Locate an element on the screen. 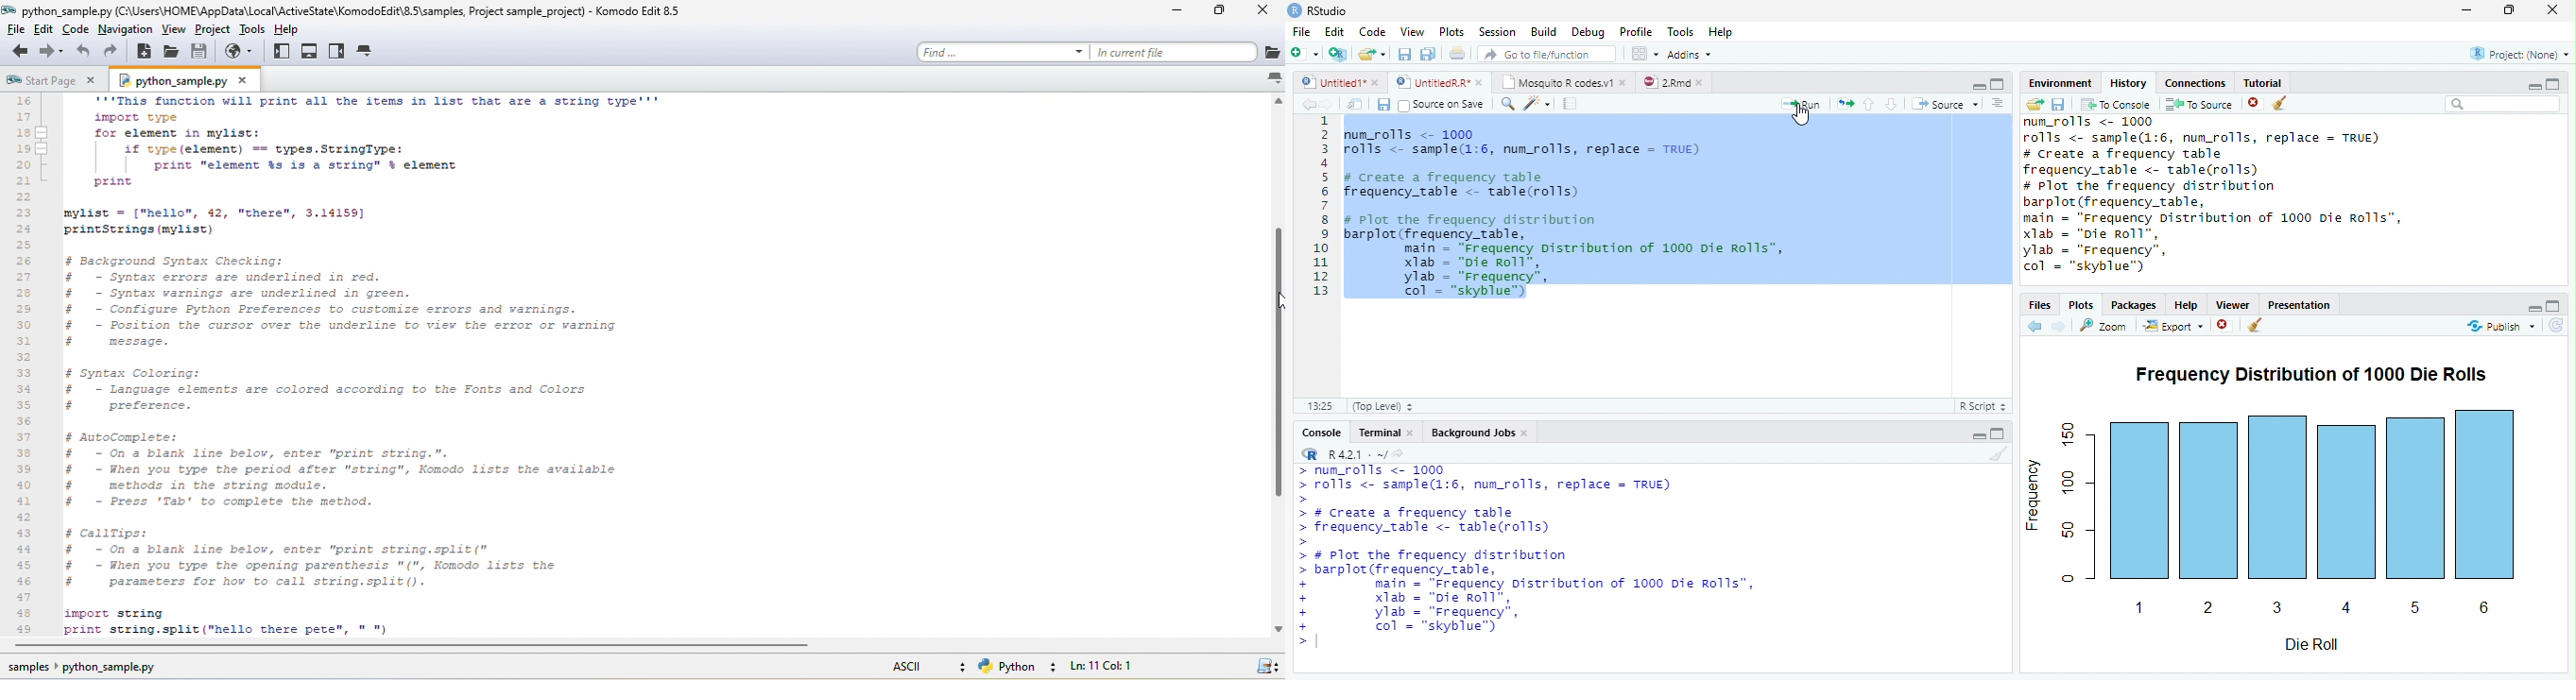  Console is located at coordinates (1321, 432).